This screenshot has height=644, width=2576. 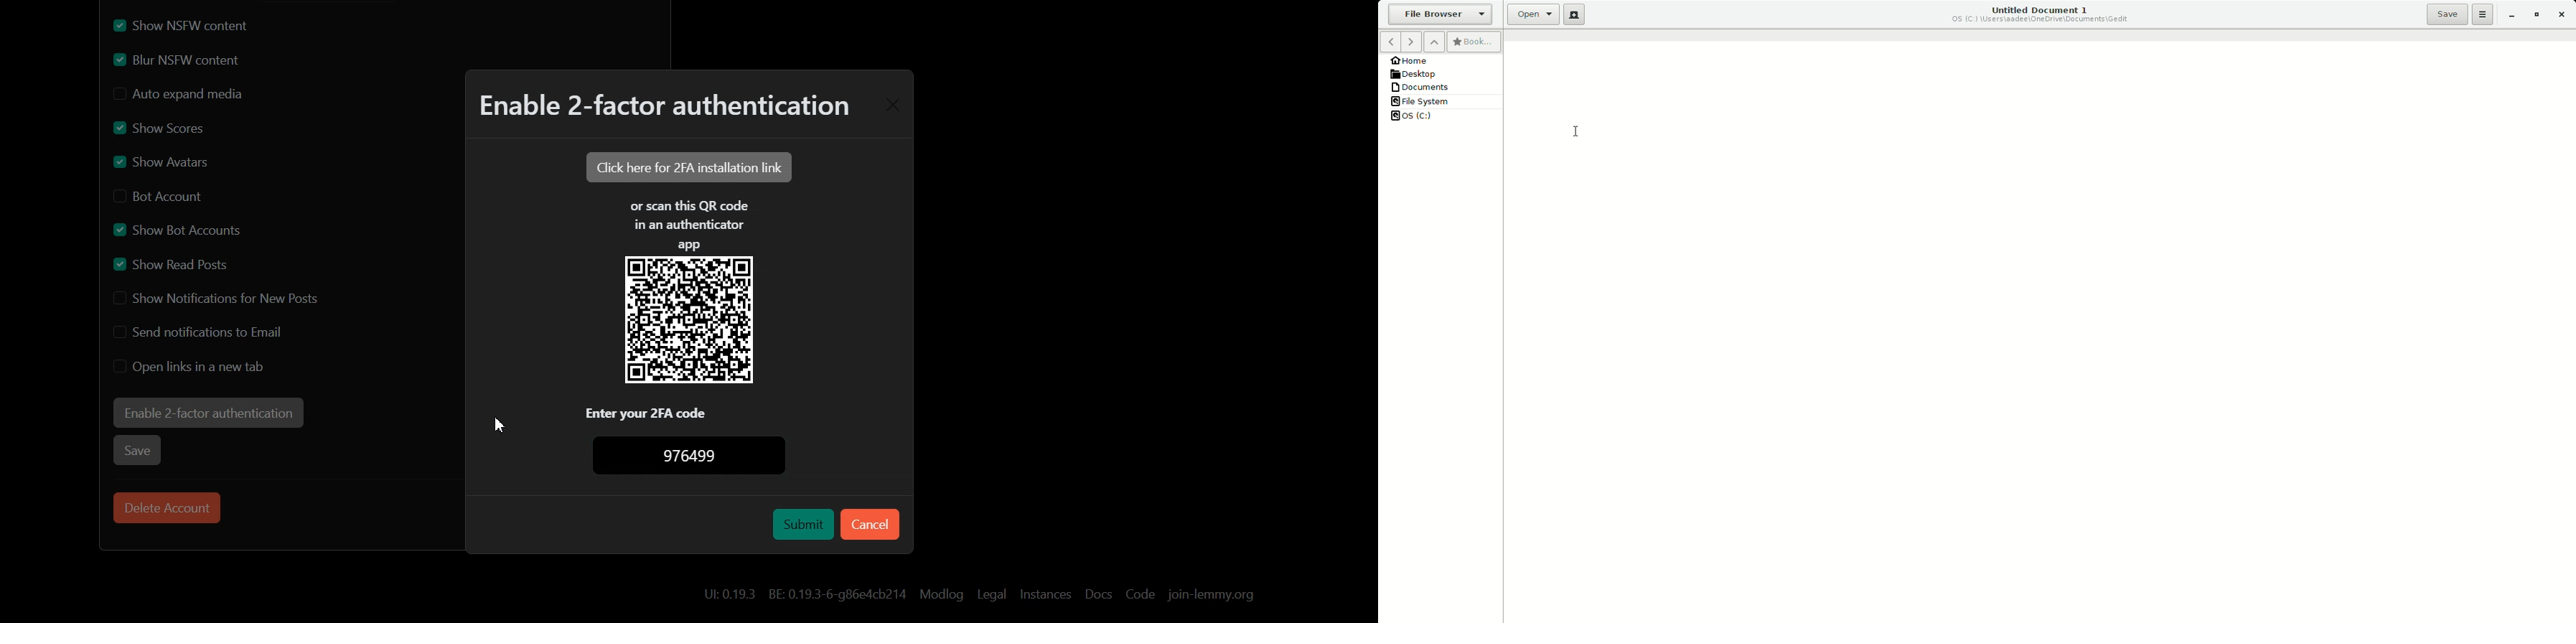 I want to click on Cancel, so click(x=870, y=524).